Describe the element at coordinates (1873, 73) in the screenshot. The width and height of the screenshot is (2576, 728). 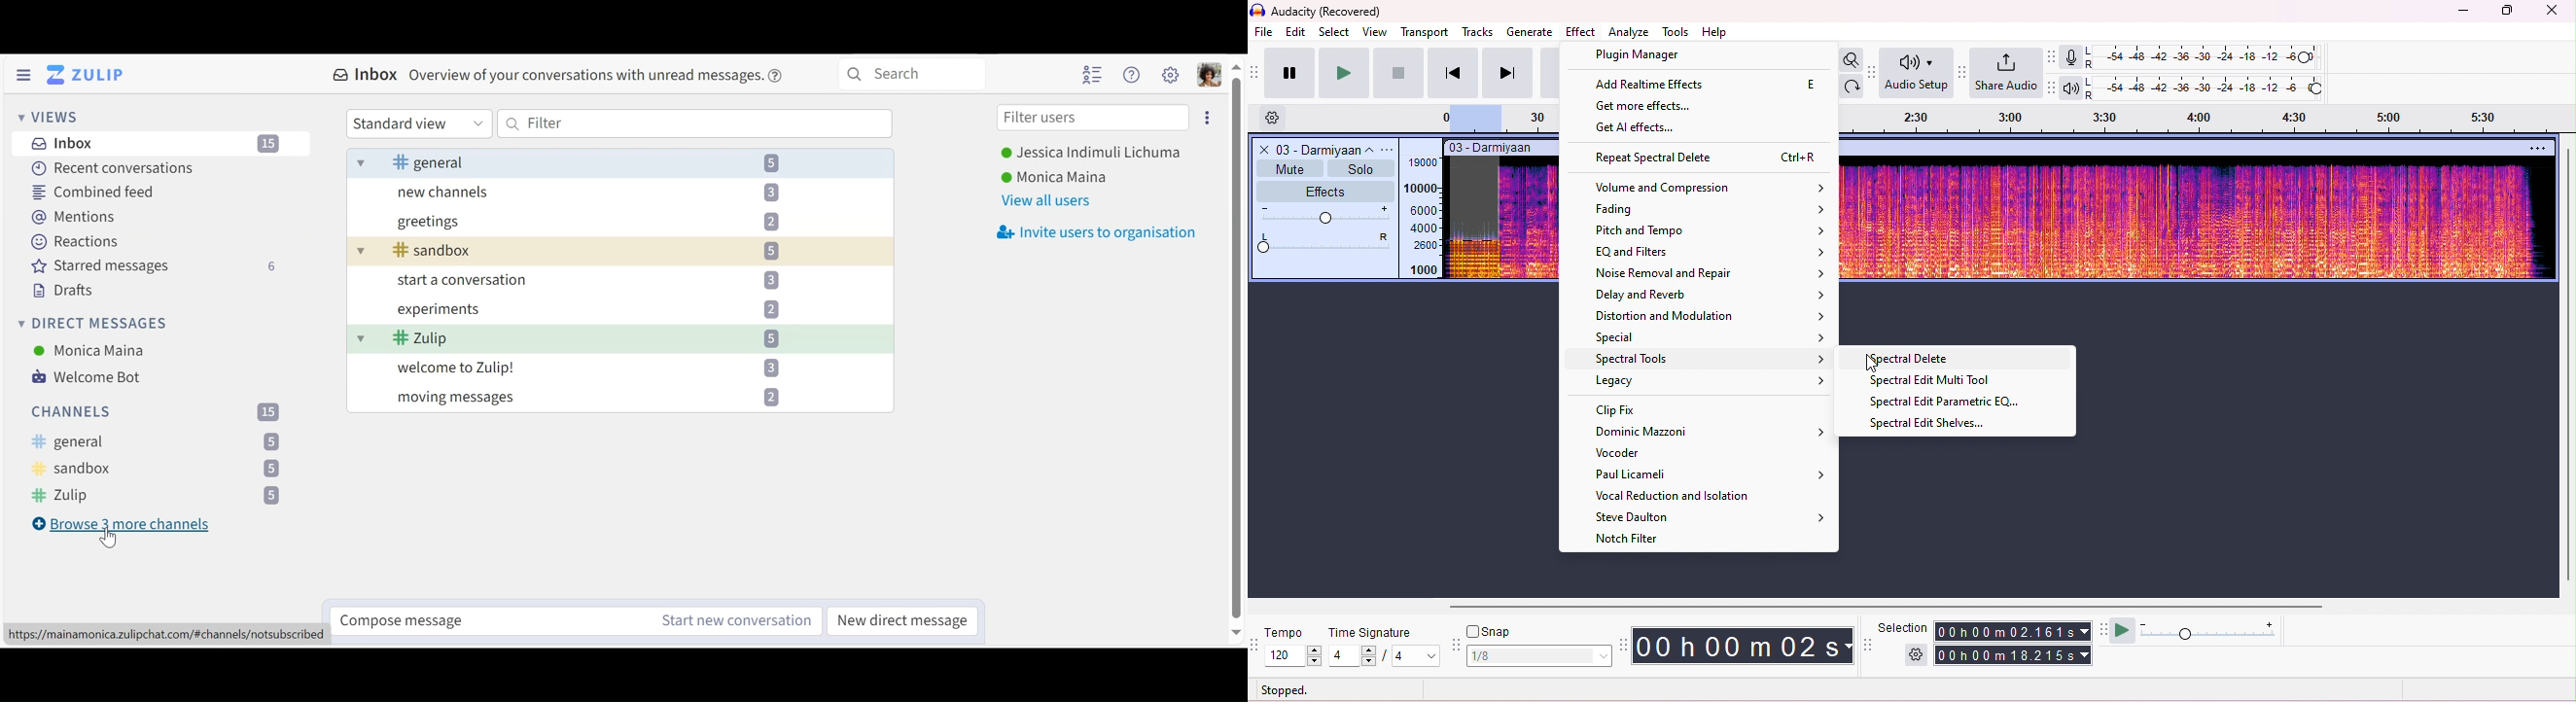
I see `Audio setup tool bar` at that location.